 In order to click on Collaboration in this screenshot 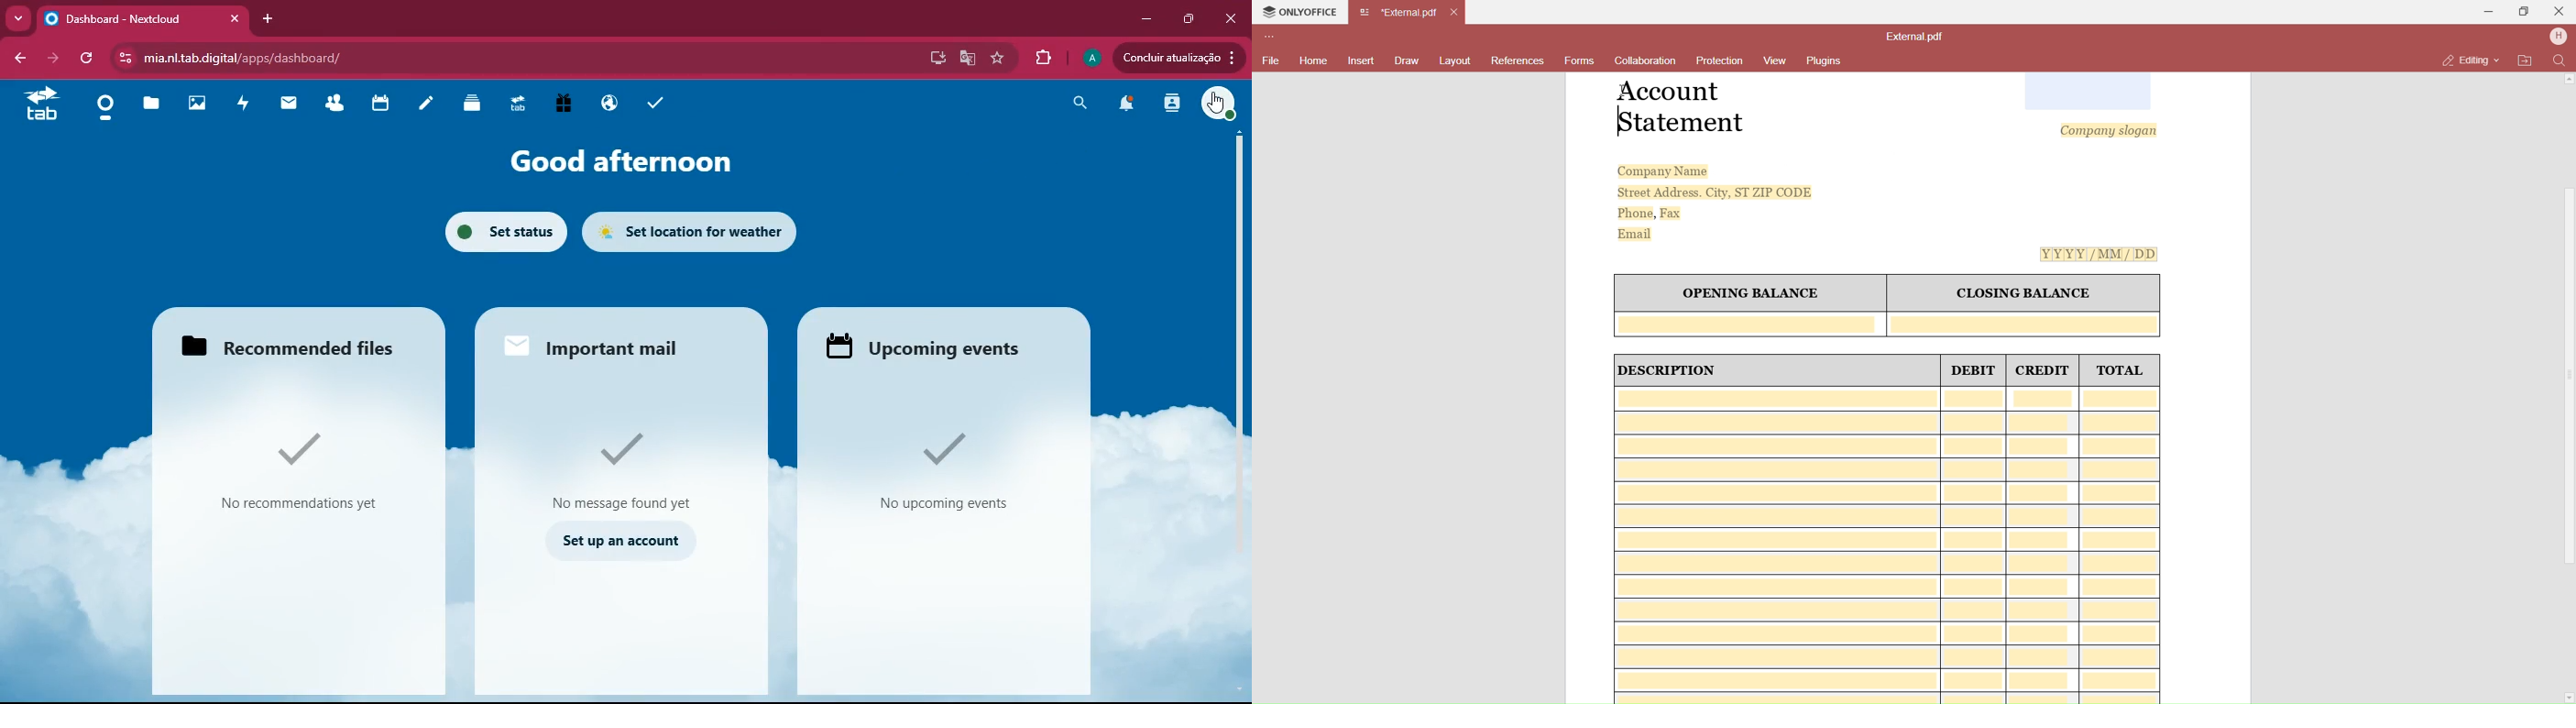, I will do `click(1646, 62)`.